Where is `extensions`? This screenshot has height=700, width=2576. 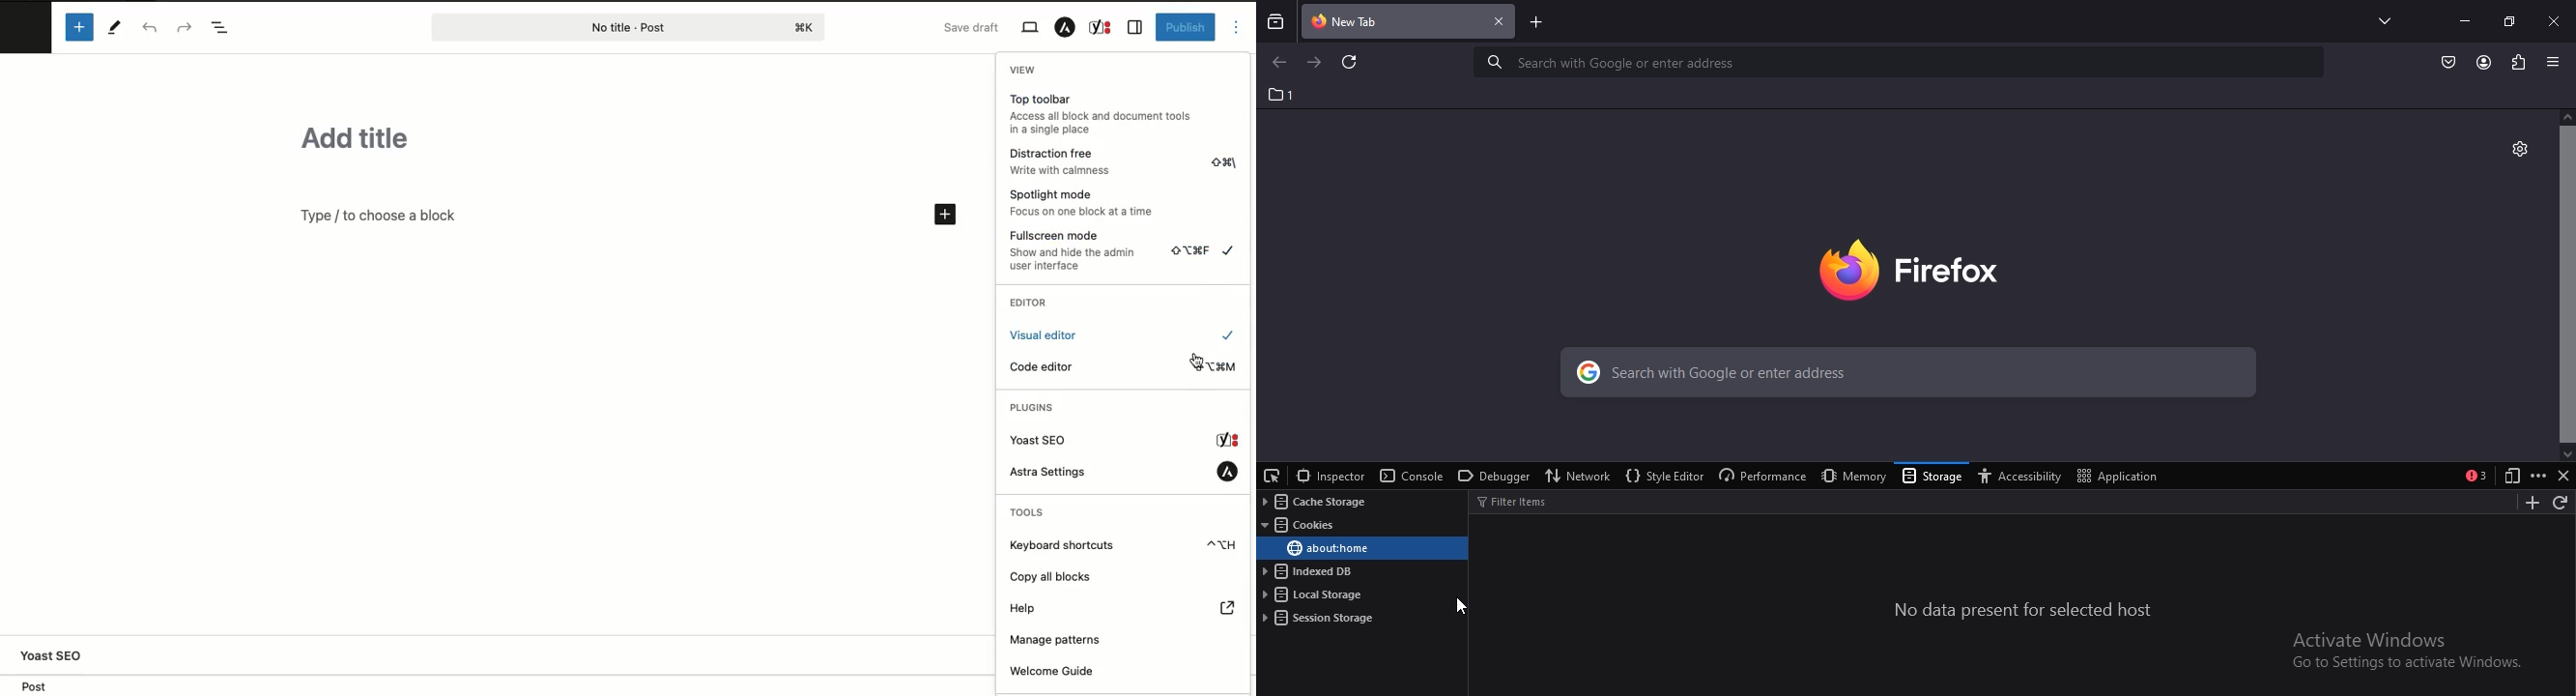
extensions is located at coordinates (2516, 61).